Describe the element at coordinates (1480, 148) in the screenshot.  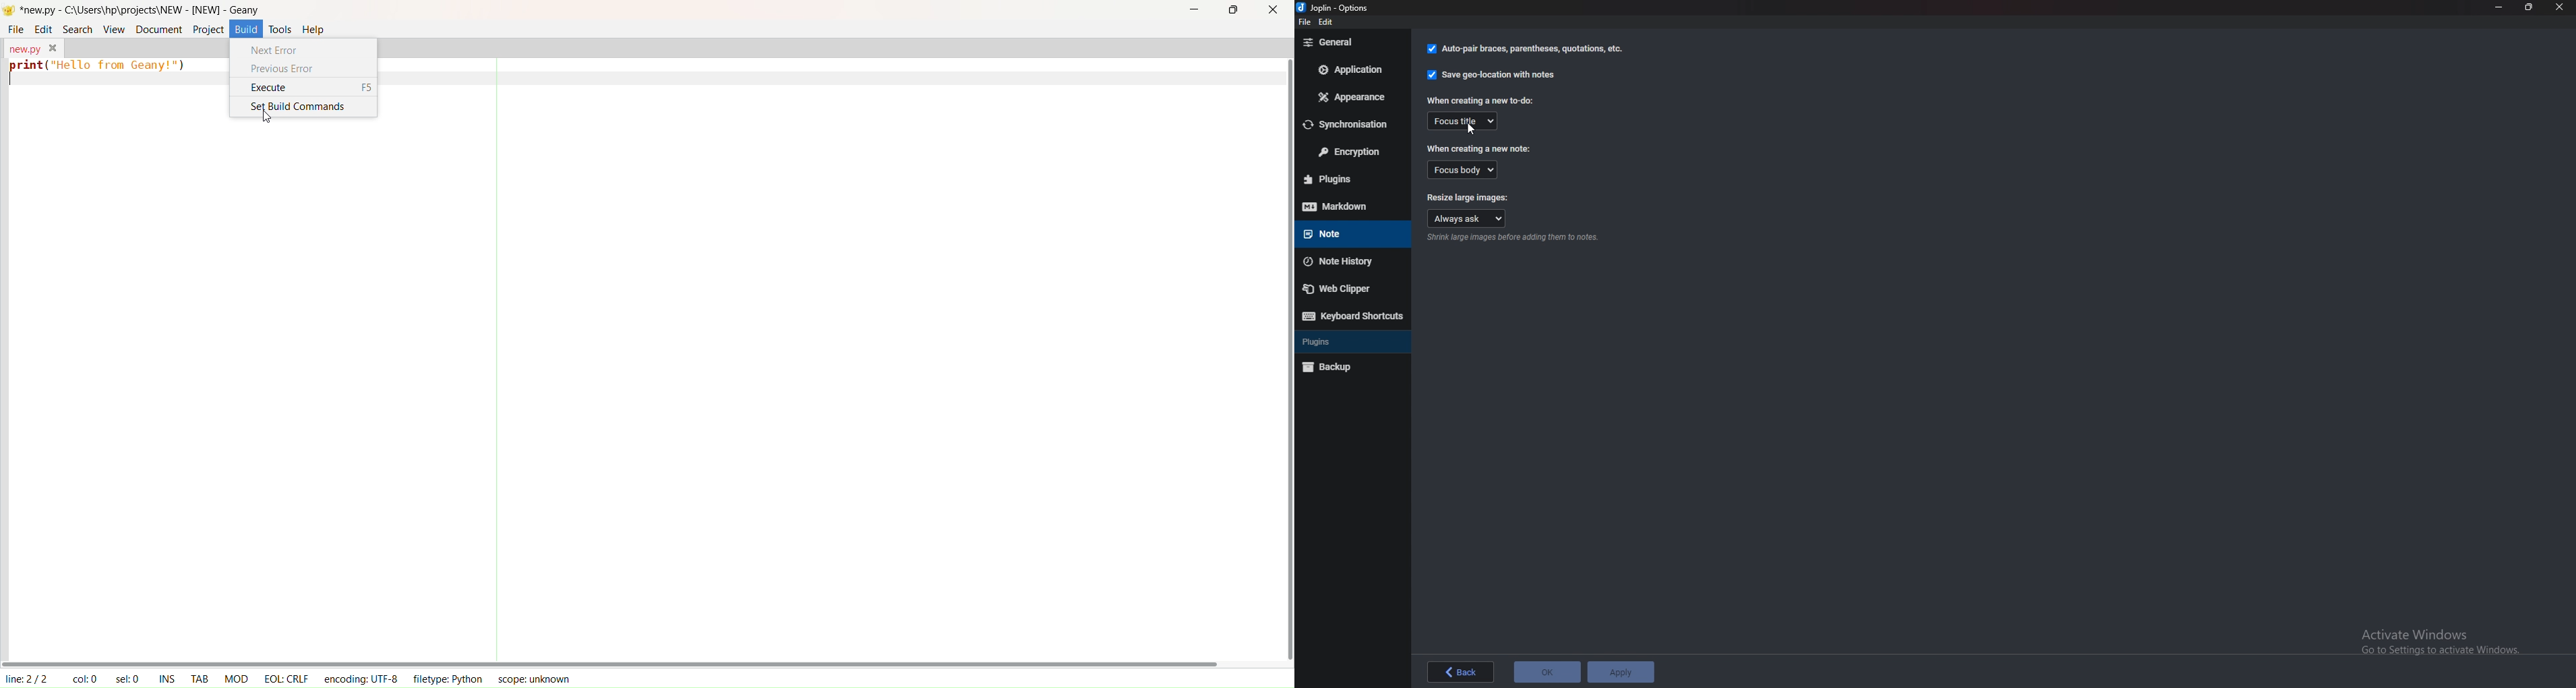
I see `When creating a new note` at that location.